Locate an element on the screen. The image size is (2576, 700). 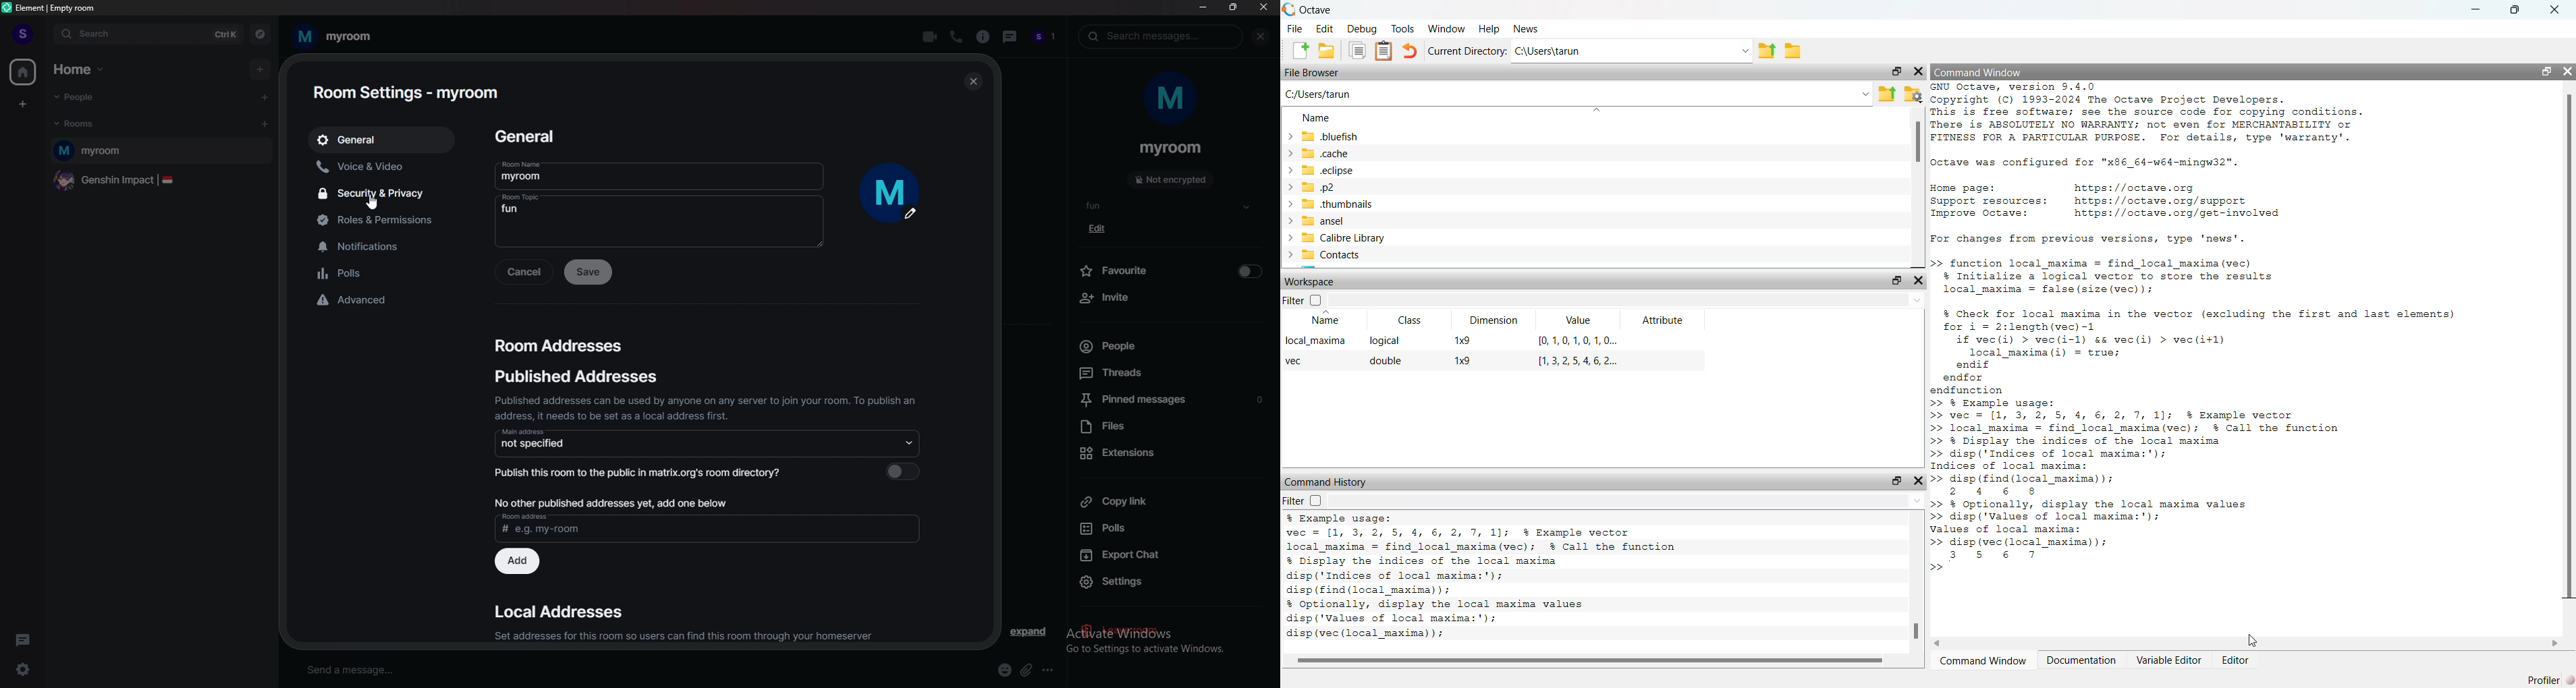
create a space is located at coordinates (21, 106).